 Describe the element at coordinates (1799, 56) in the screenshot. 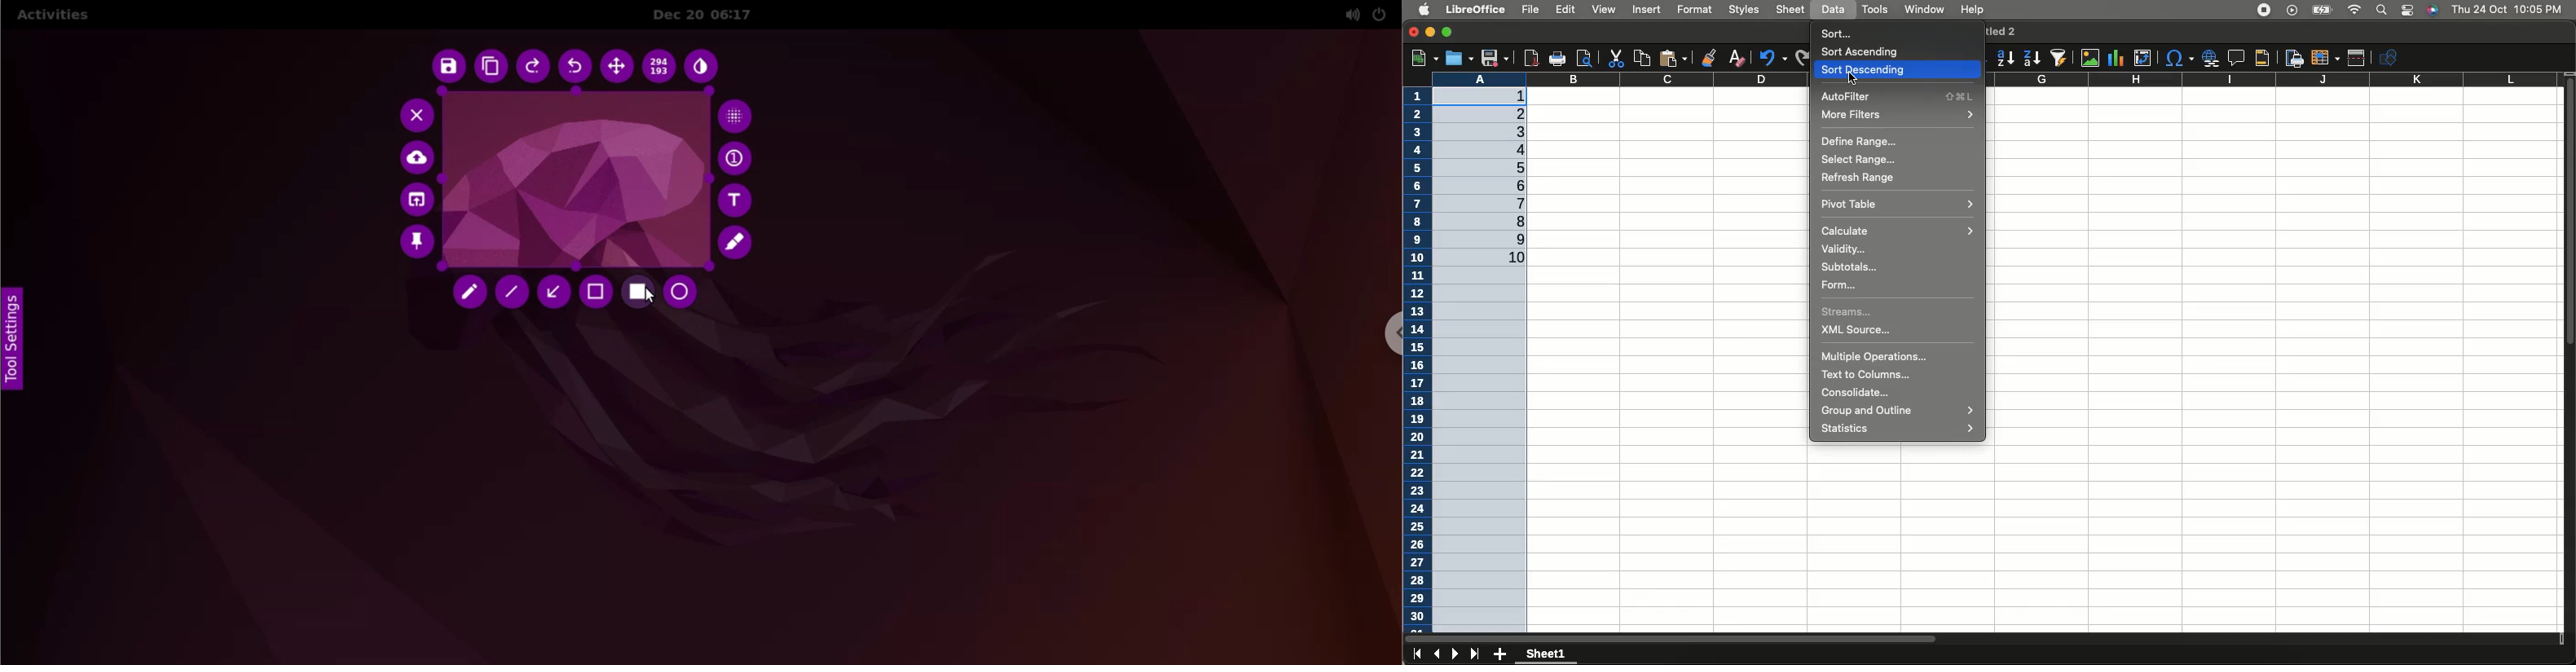

I see `Redo` at that location.